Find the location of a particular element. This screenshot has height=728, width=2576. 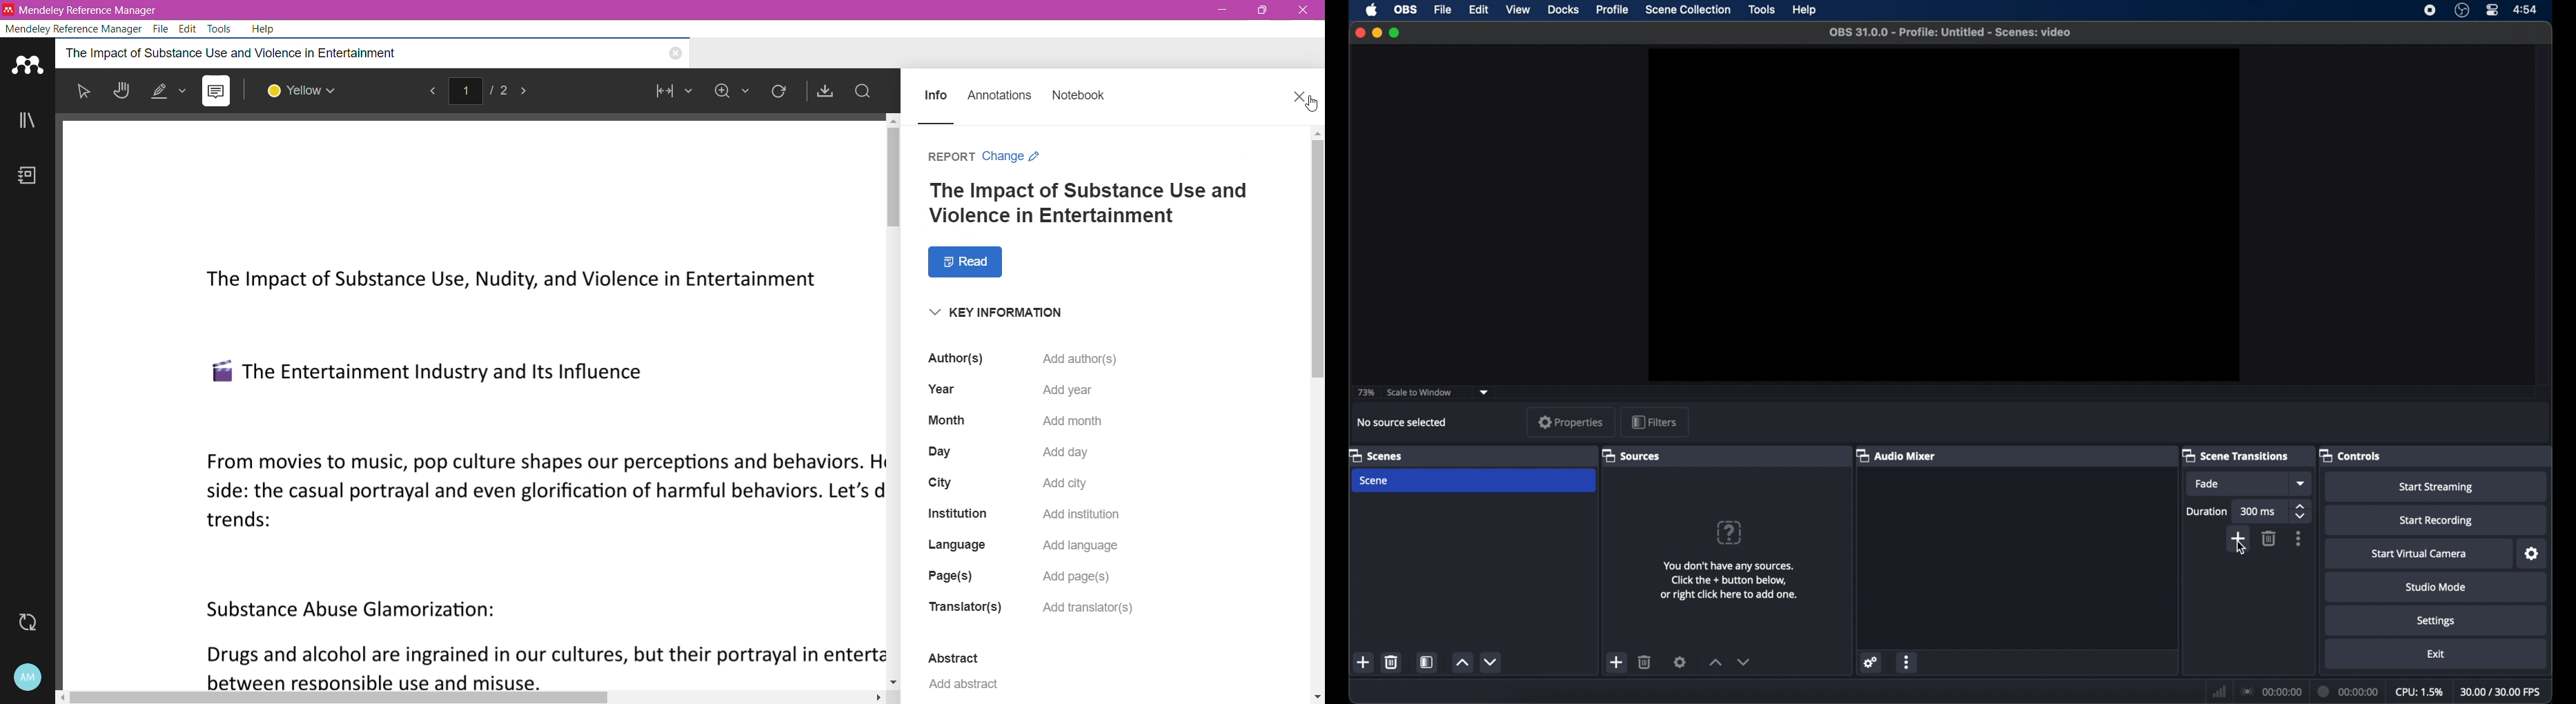

delete is located at coordinates (1645, 662).